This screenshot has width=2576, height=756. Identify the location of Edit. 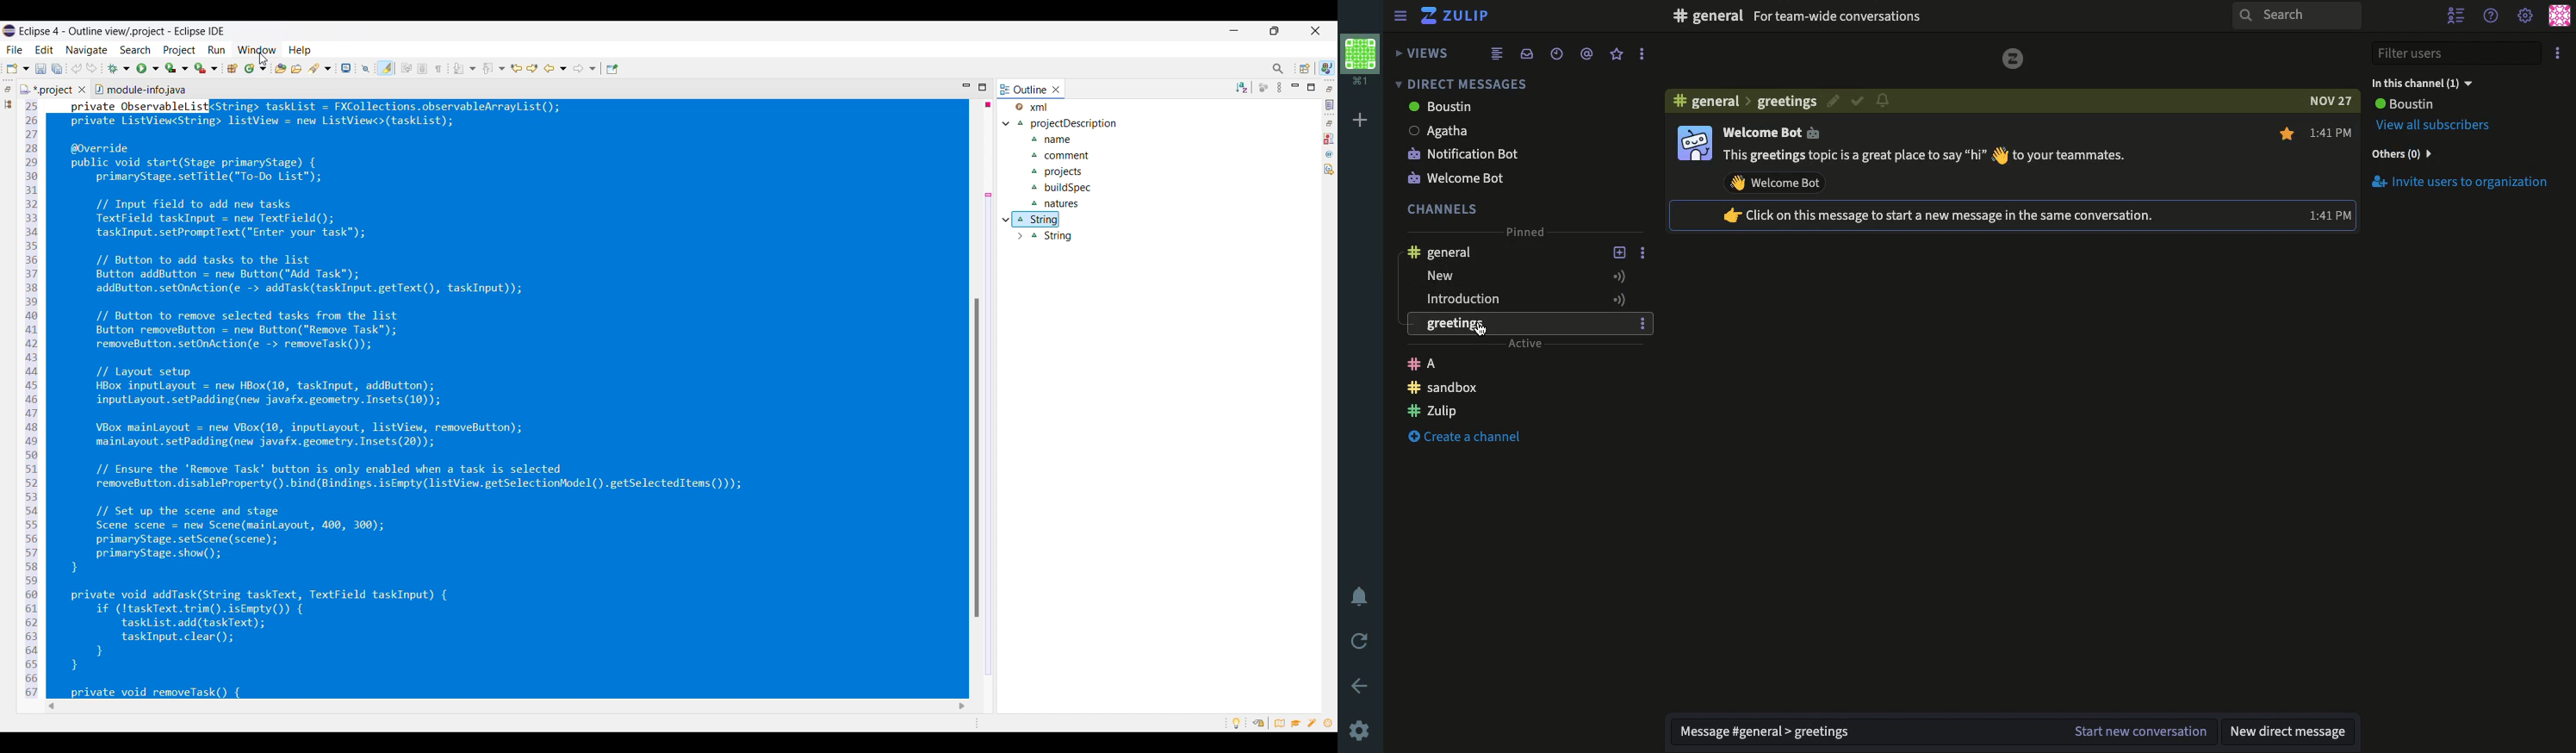
(1834, 100).